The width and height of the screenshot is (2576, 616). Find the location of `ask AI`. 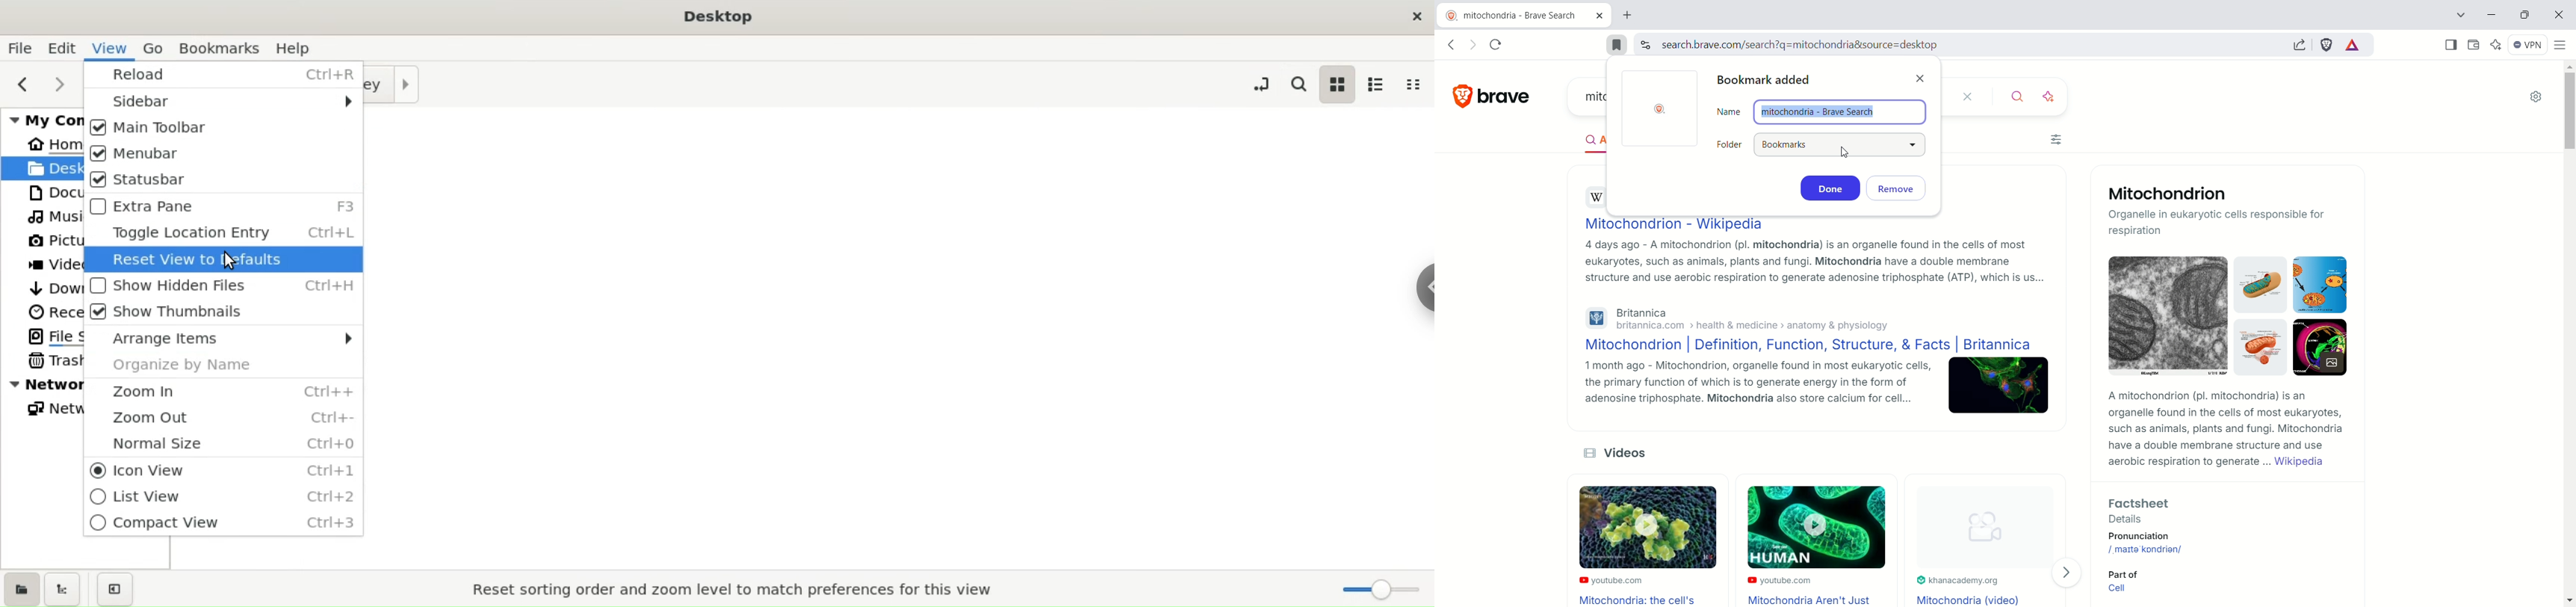

ask AI is located at coordinates (2050, 95).